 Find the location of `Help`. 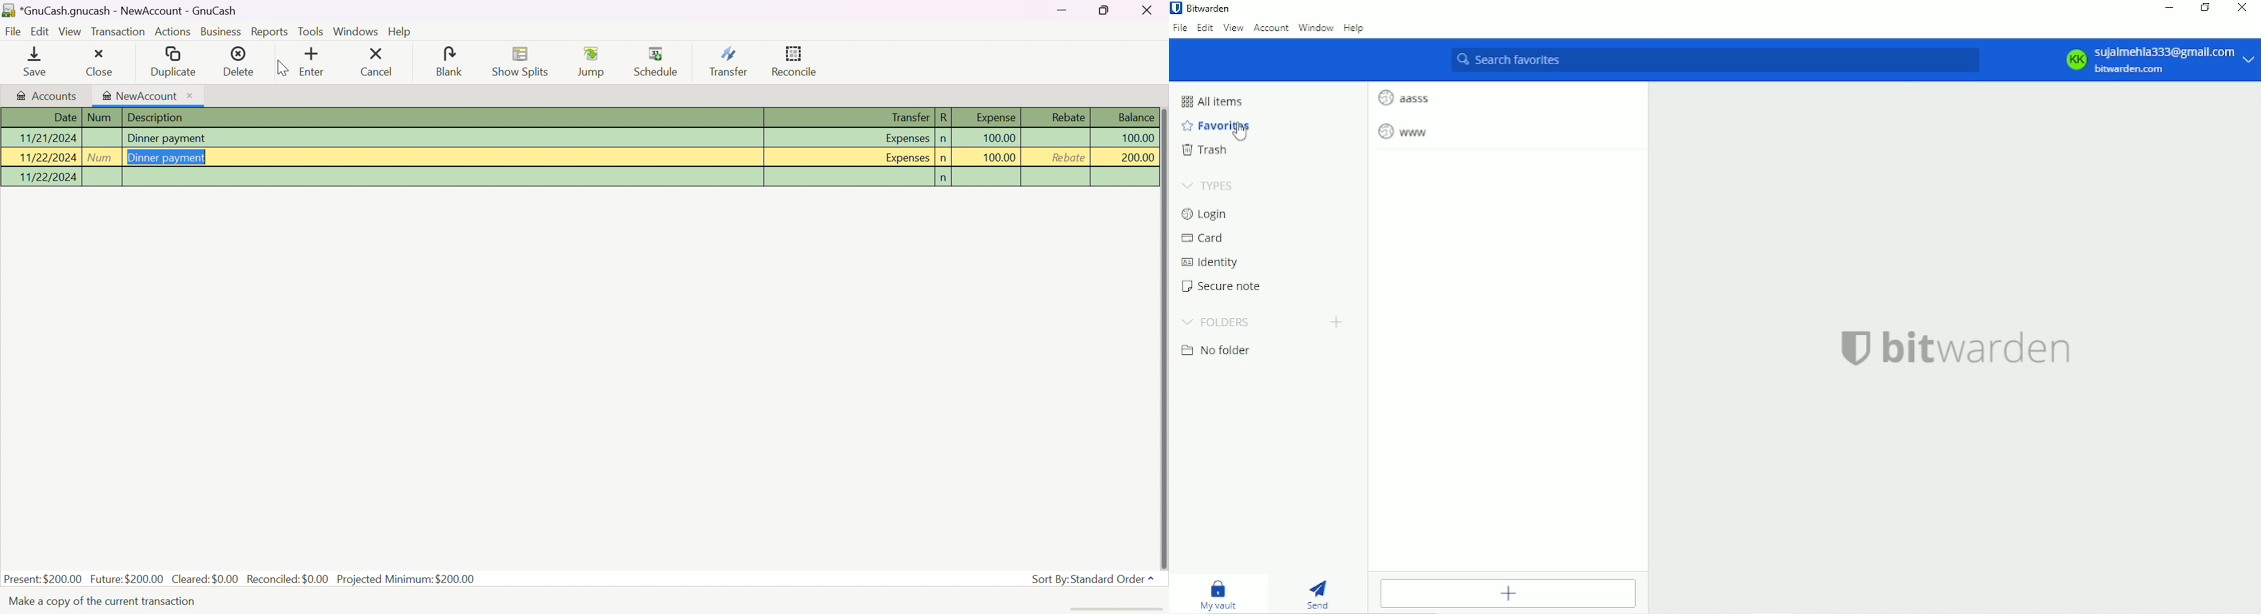

Help is located at coordinates (400, 32).